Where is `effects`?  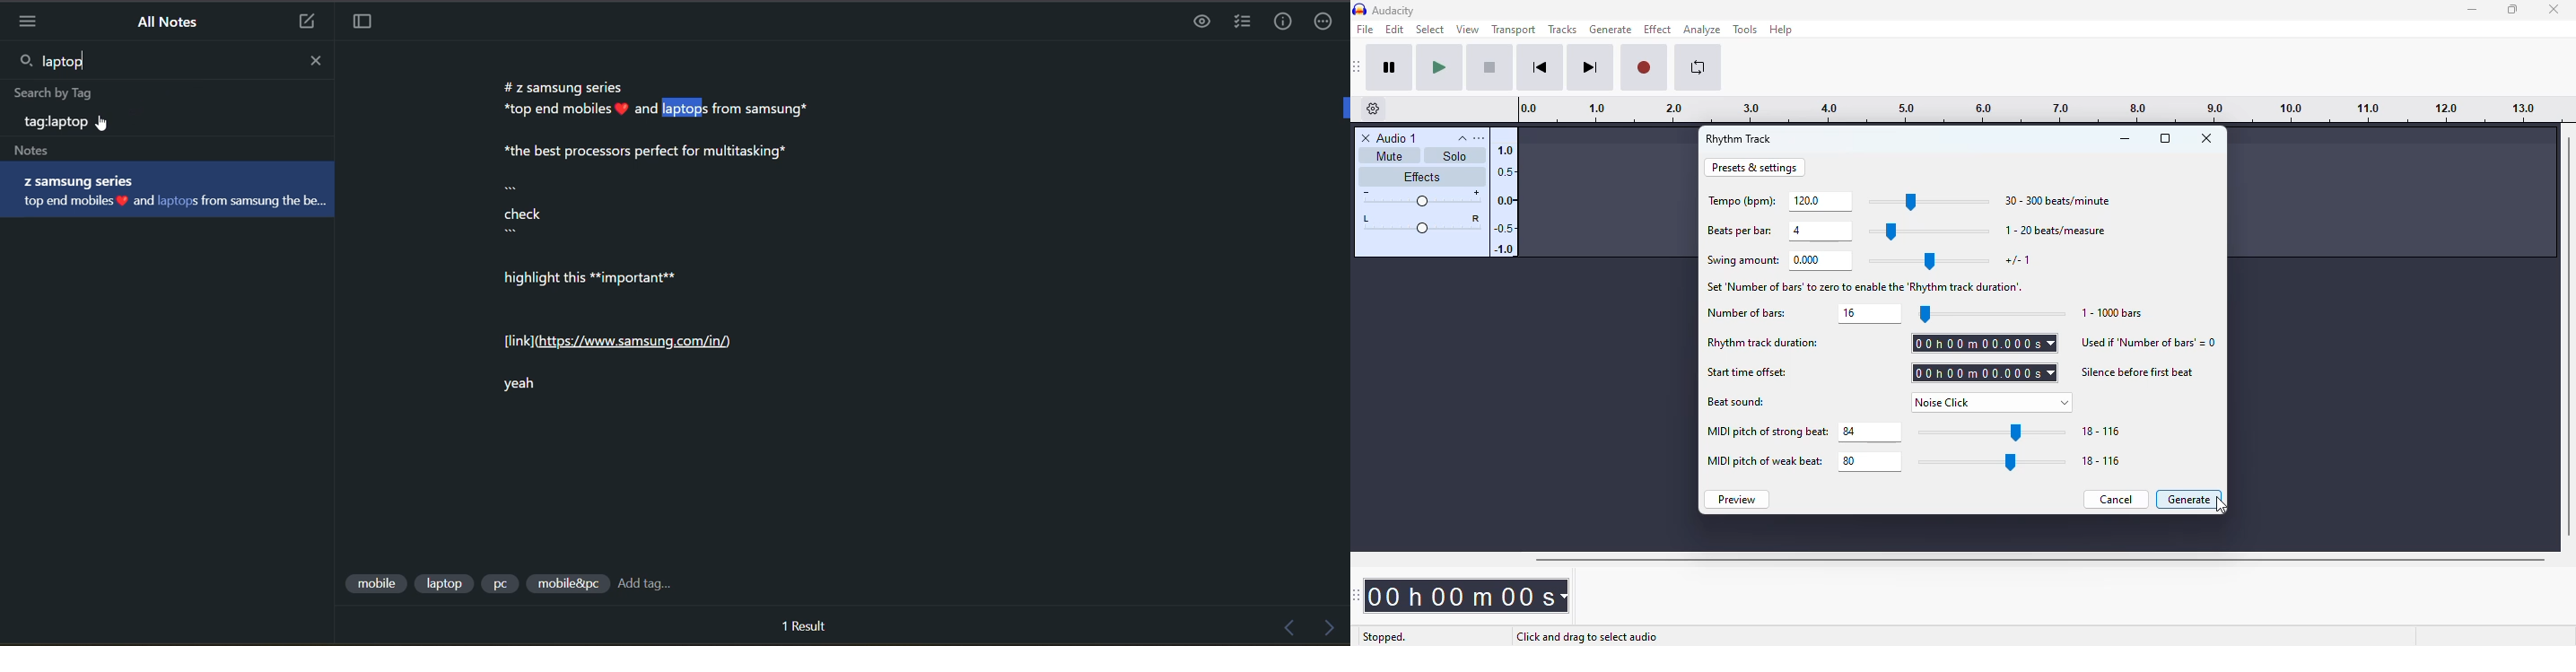 effects is located at coordinates (1421, 177).